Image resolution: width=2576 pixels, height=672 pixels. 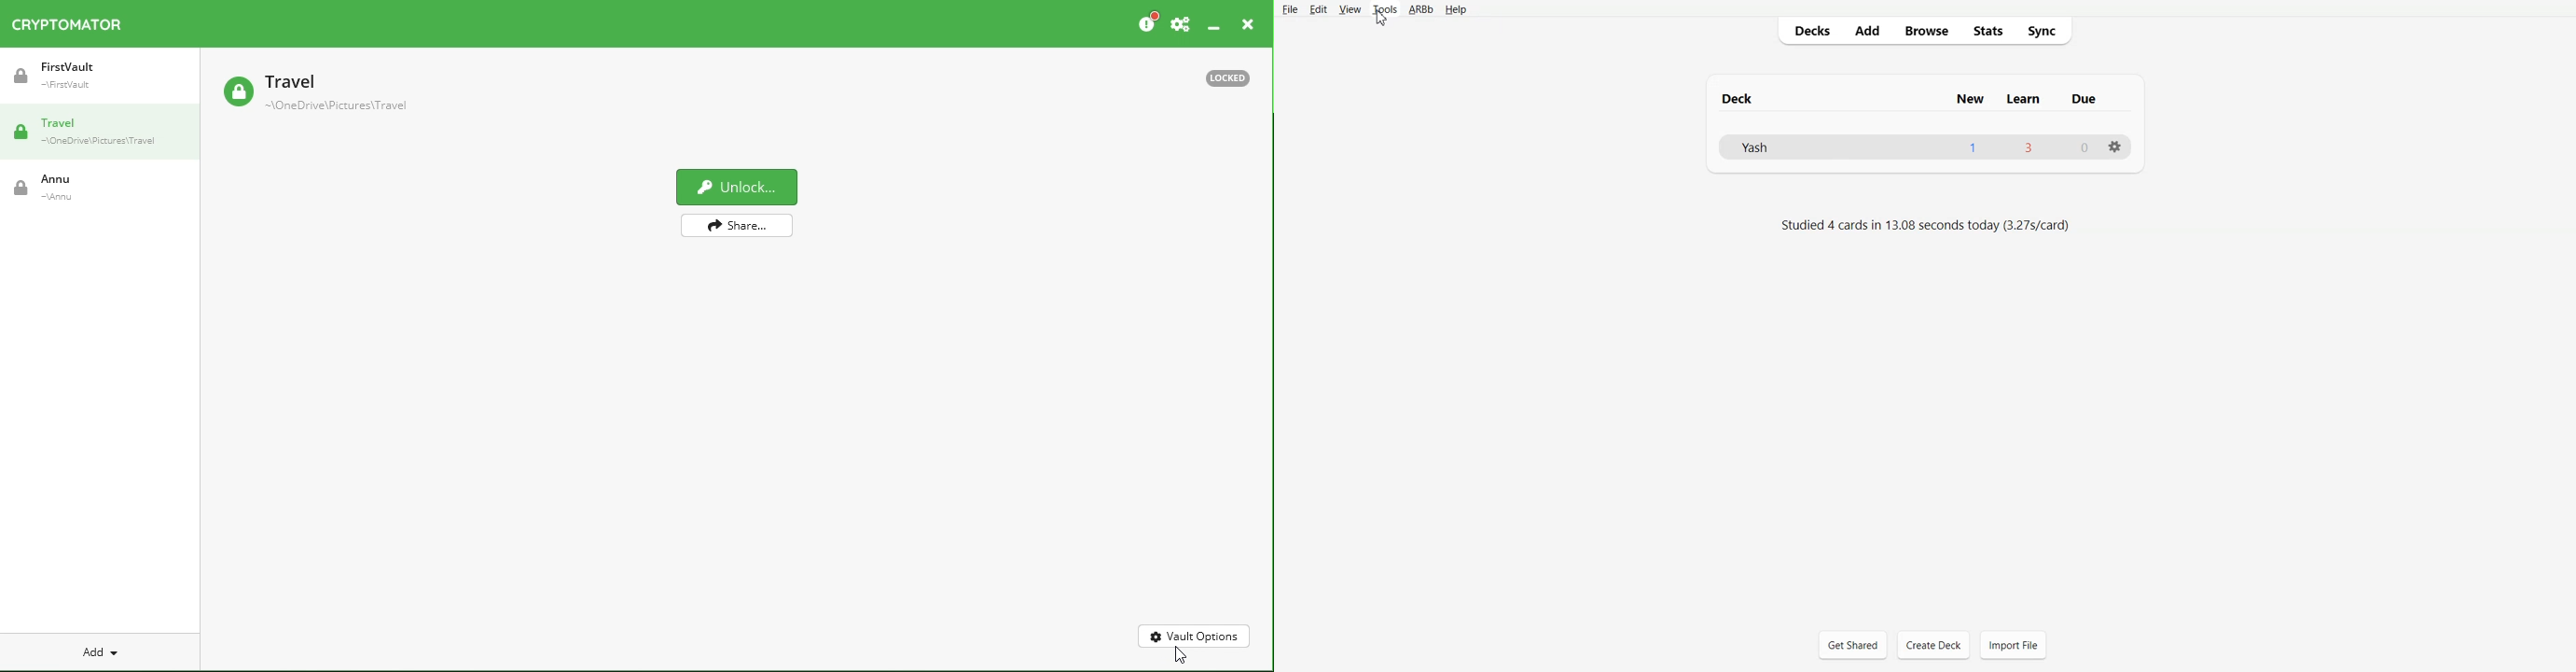 I want to click on ARBb, so click(x=1421, y=10).